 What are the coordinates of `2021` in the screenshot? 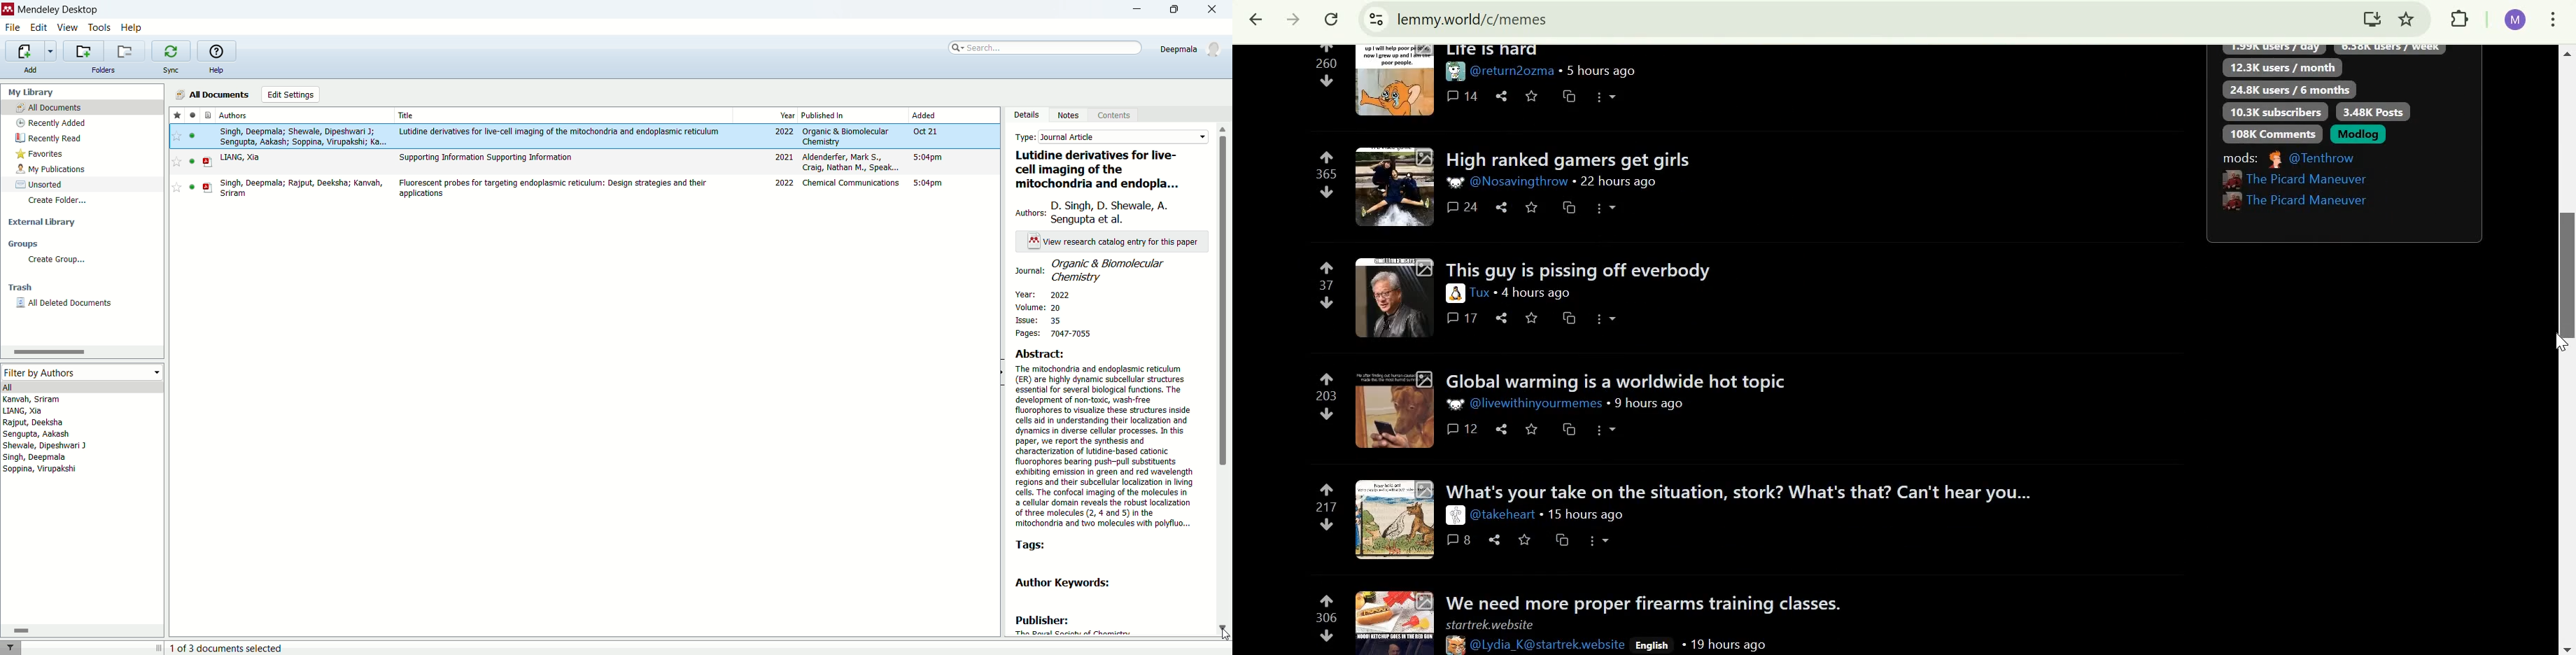 It's located at (784, 157).